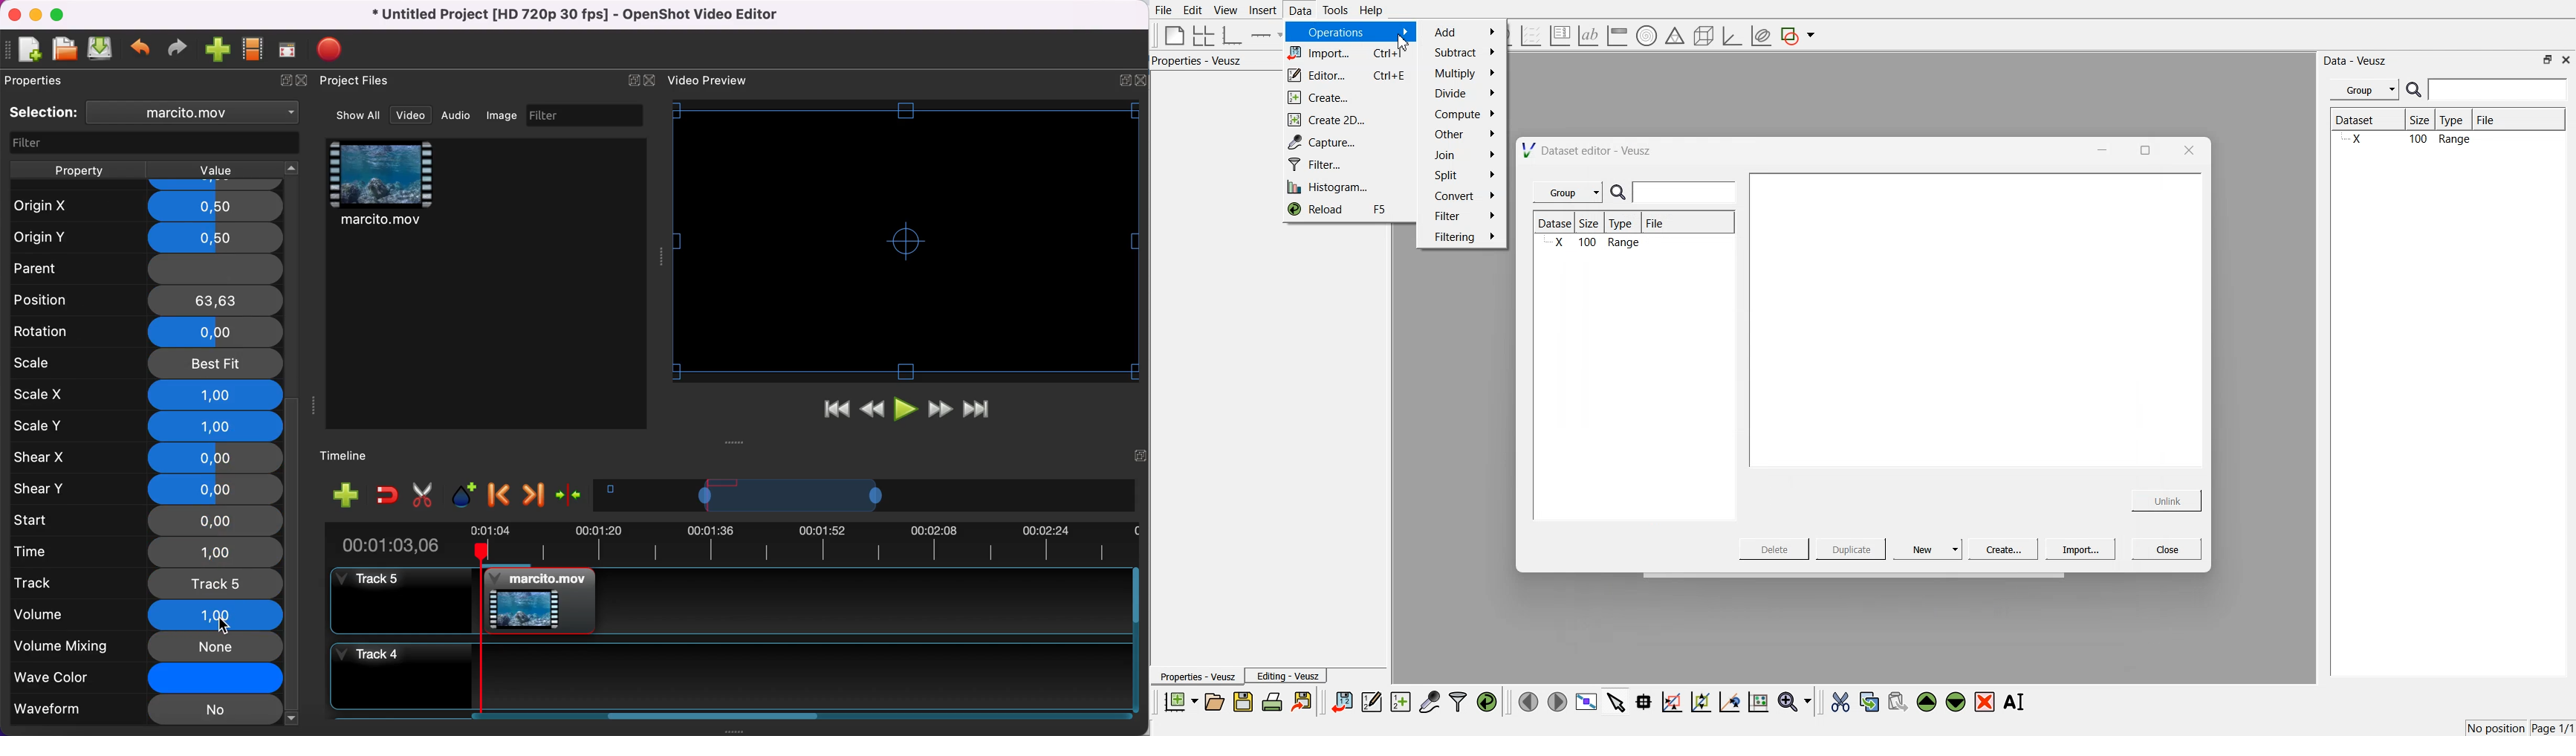 Image resolution: width=2576 pixels, height=756 pixels. I want to click on filter, so click(586, 115).